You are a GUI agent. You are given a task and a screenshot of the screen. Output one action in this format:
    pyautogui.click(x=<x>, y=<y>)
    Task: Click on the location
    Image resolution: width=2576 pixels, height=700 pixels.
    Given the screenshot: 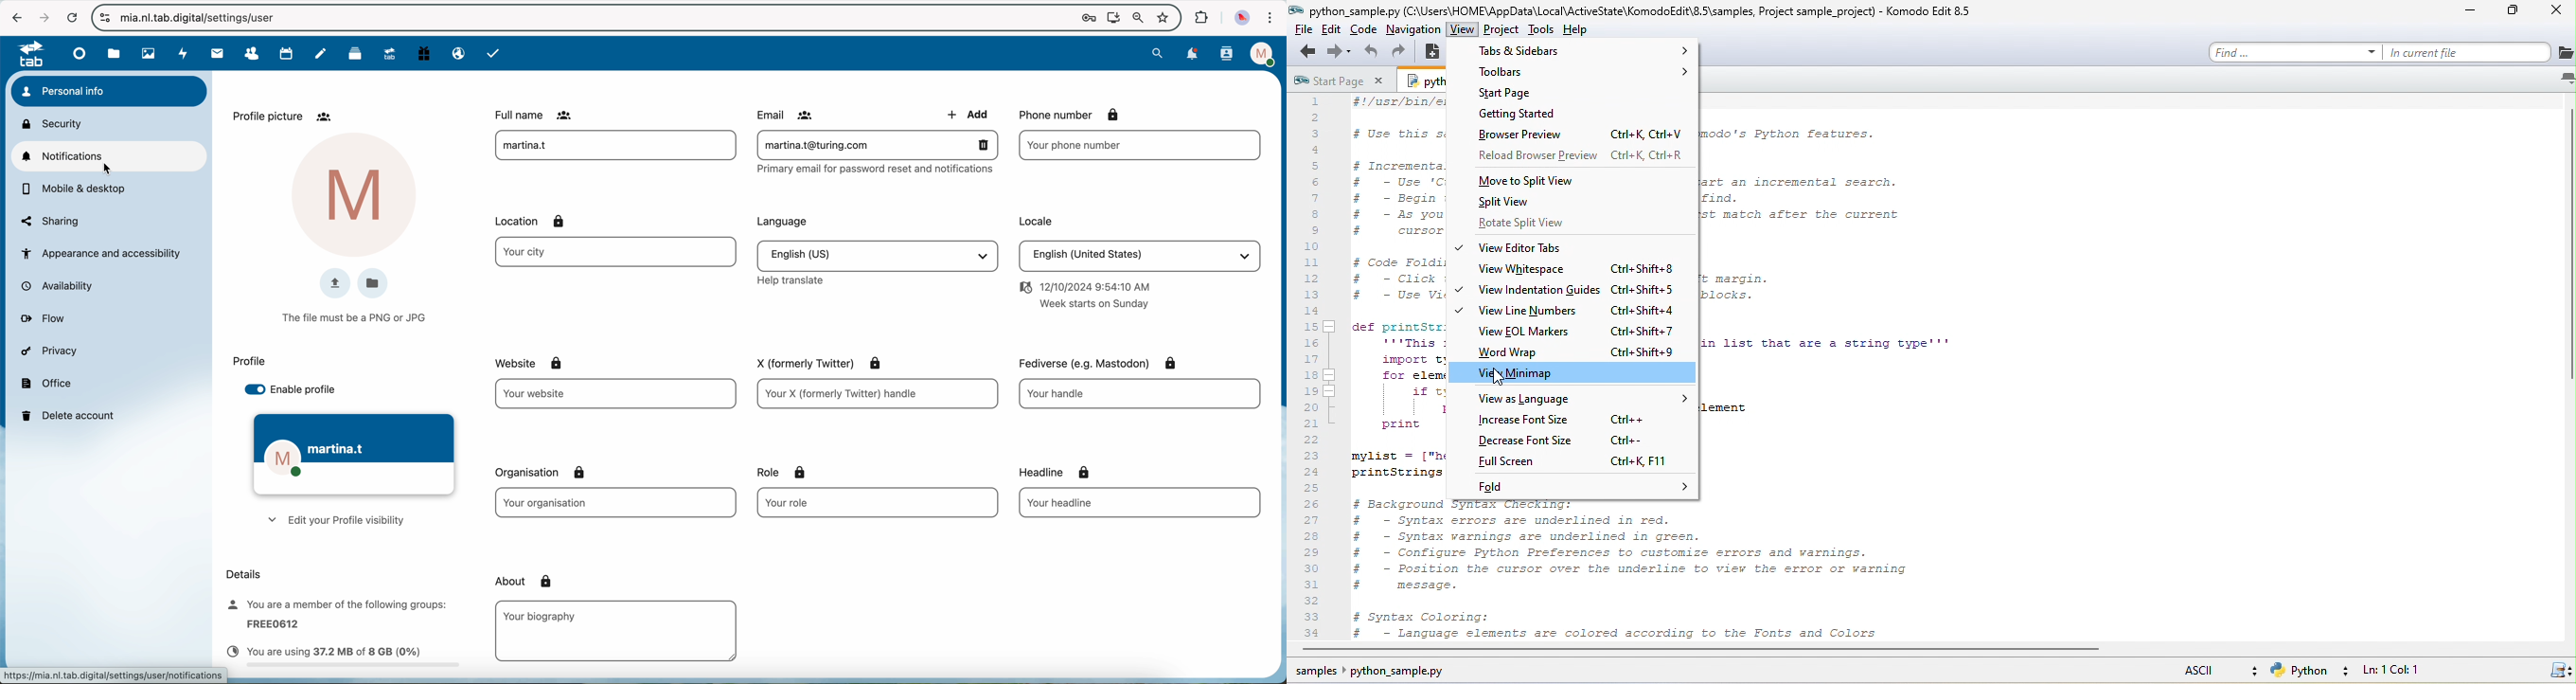 What is the action you would take?
    pyautogui.click(x=618, y=253)
    